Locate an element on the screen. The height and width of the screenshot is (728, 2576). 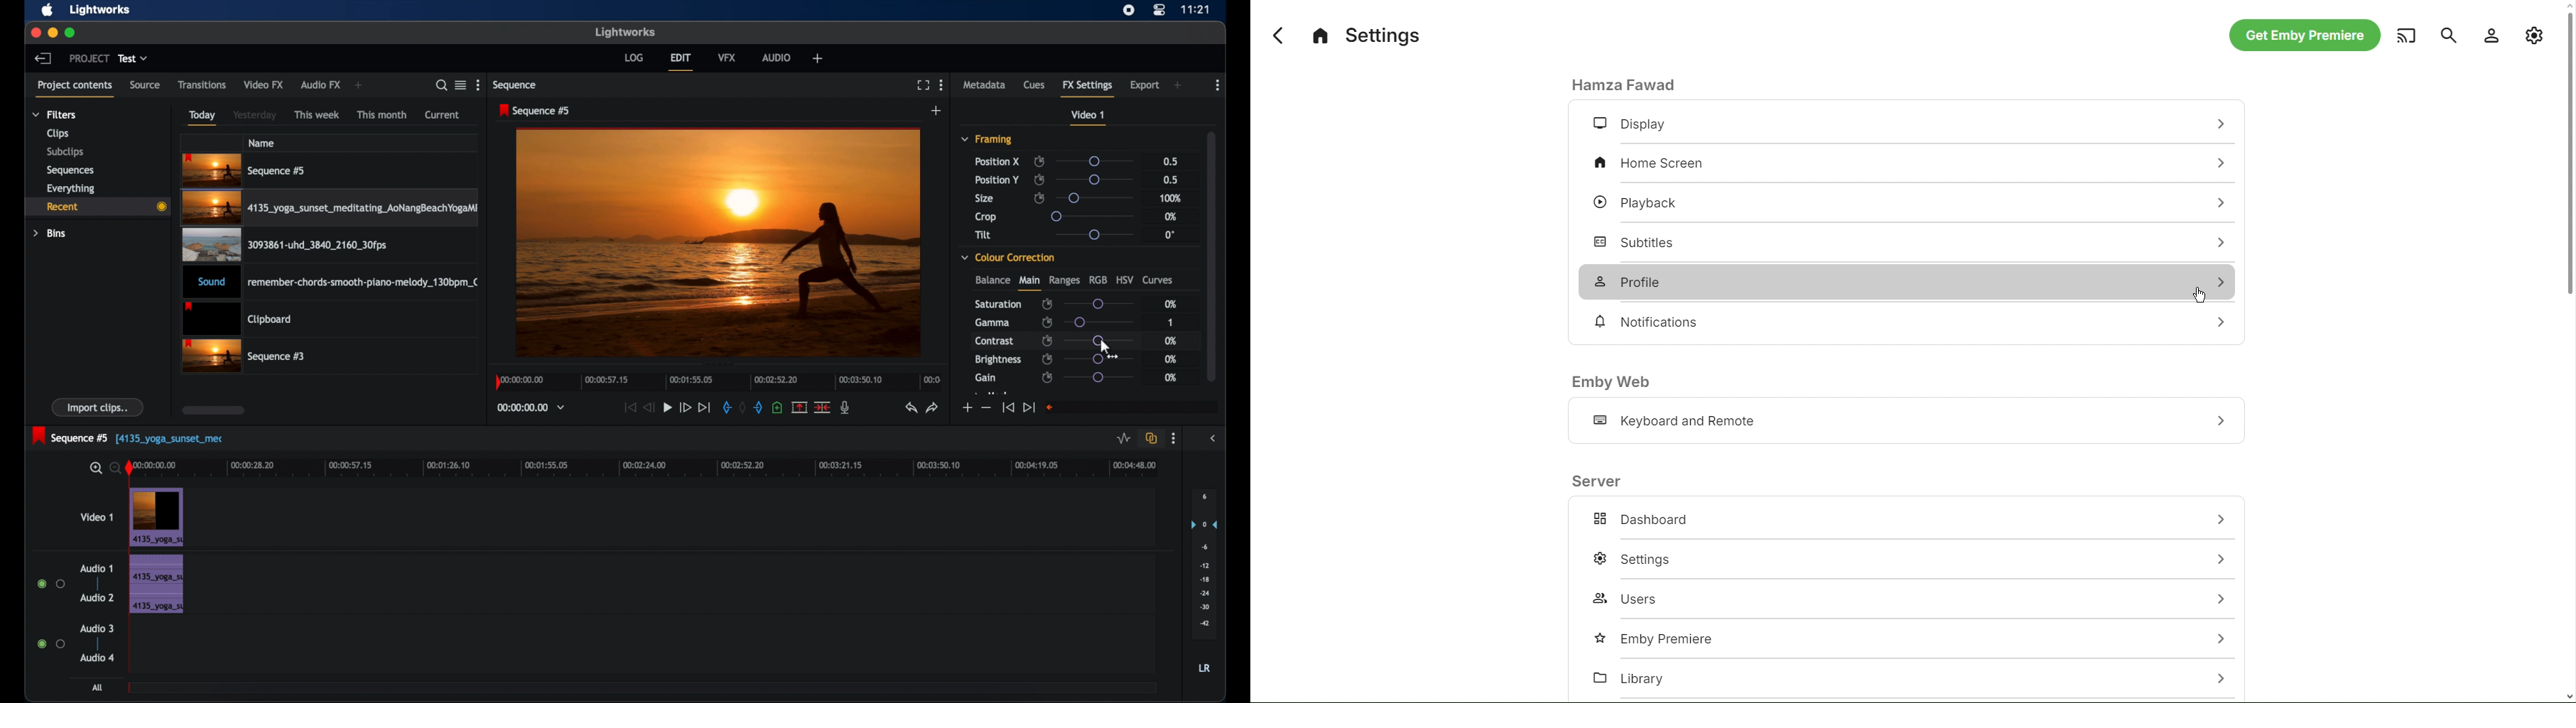
import clips is located at coordinates (98, 407).